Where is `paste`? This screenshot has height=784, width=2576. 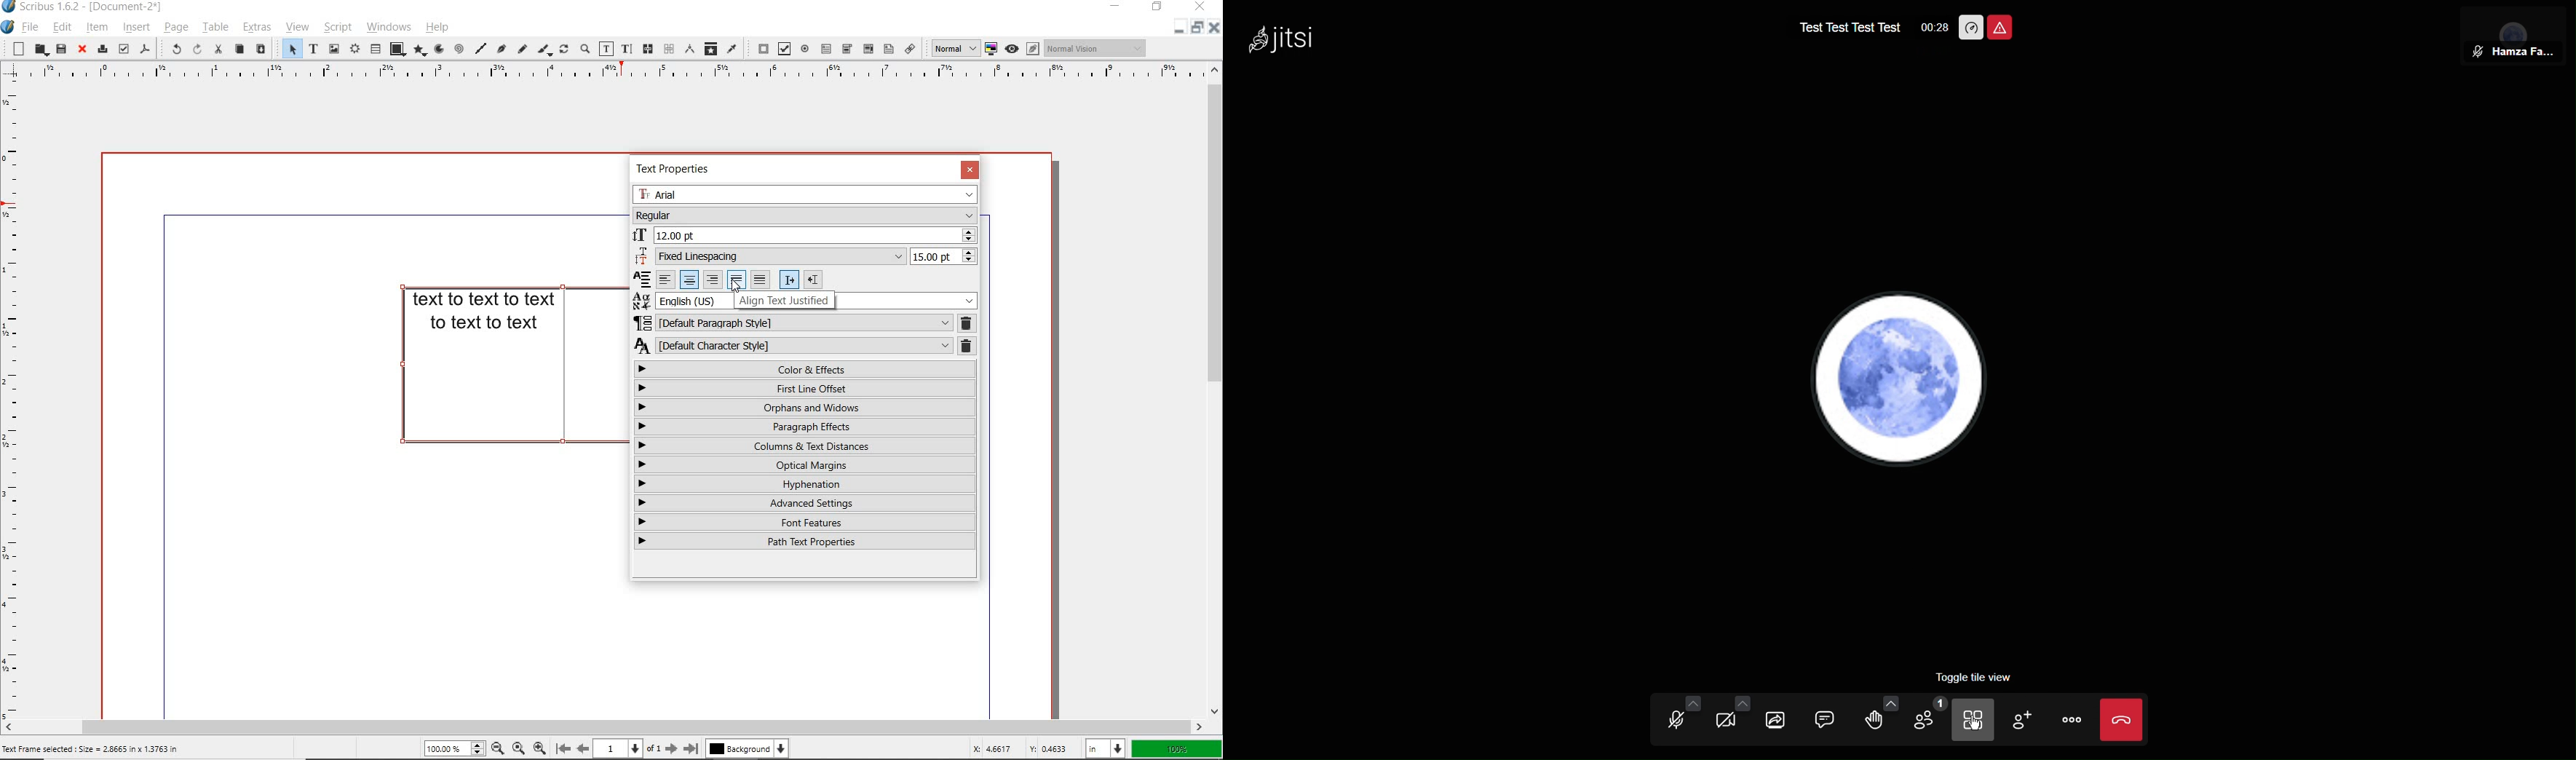
paste is located at coordinates (261, 50).